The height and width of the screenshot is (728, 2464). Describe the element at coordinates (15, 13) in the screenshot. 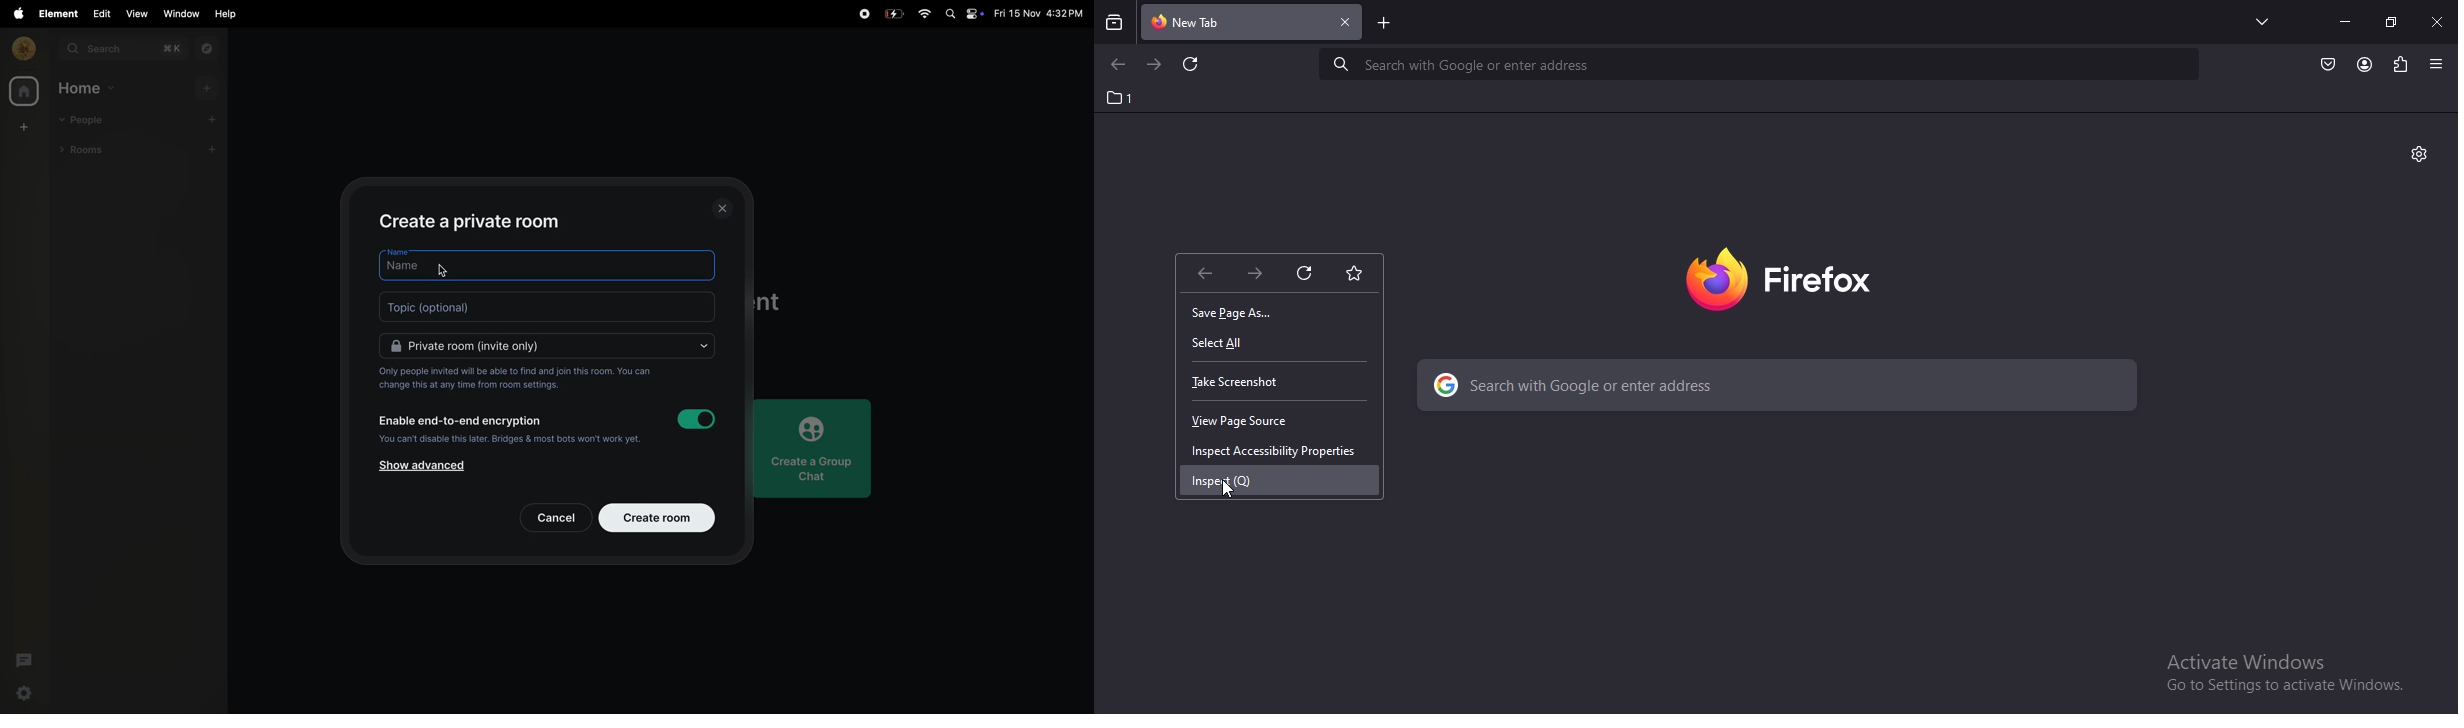

I see `apple menu` at that location.